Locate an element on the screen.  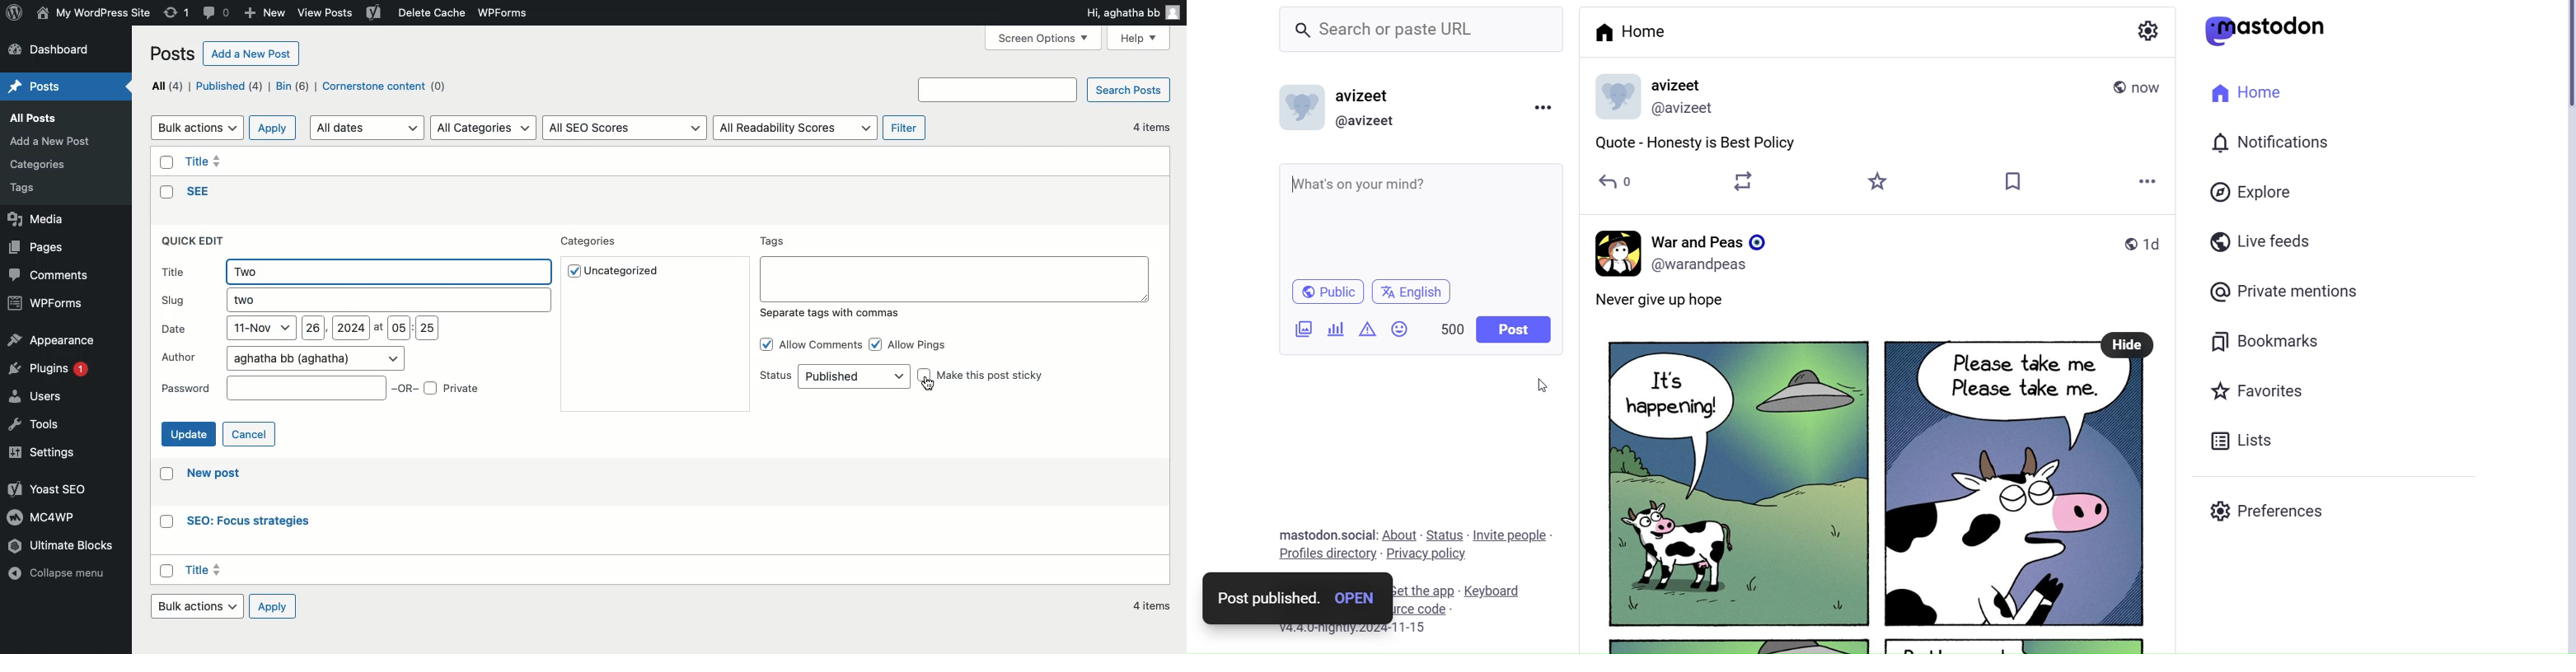
Appearance is located at coordinates (51, 341).